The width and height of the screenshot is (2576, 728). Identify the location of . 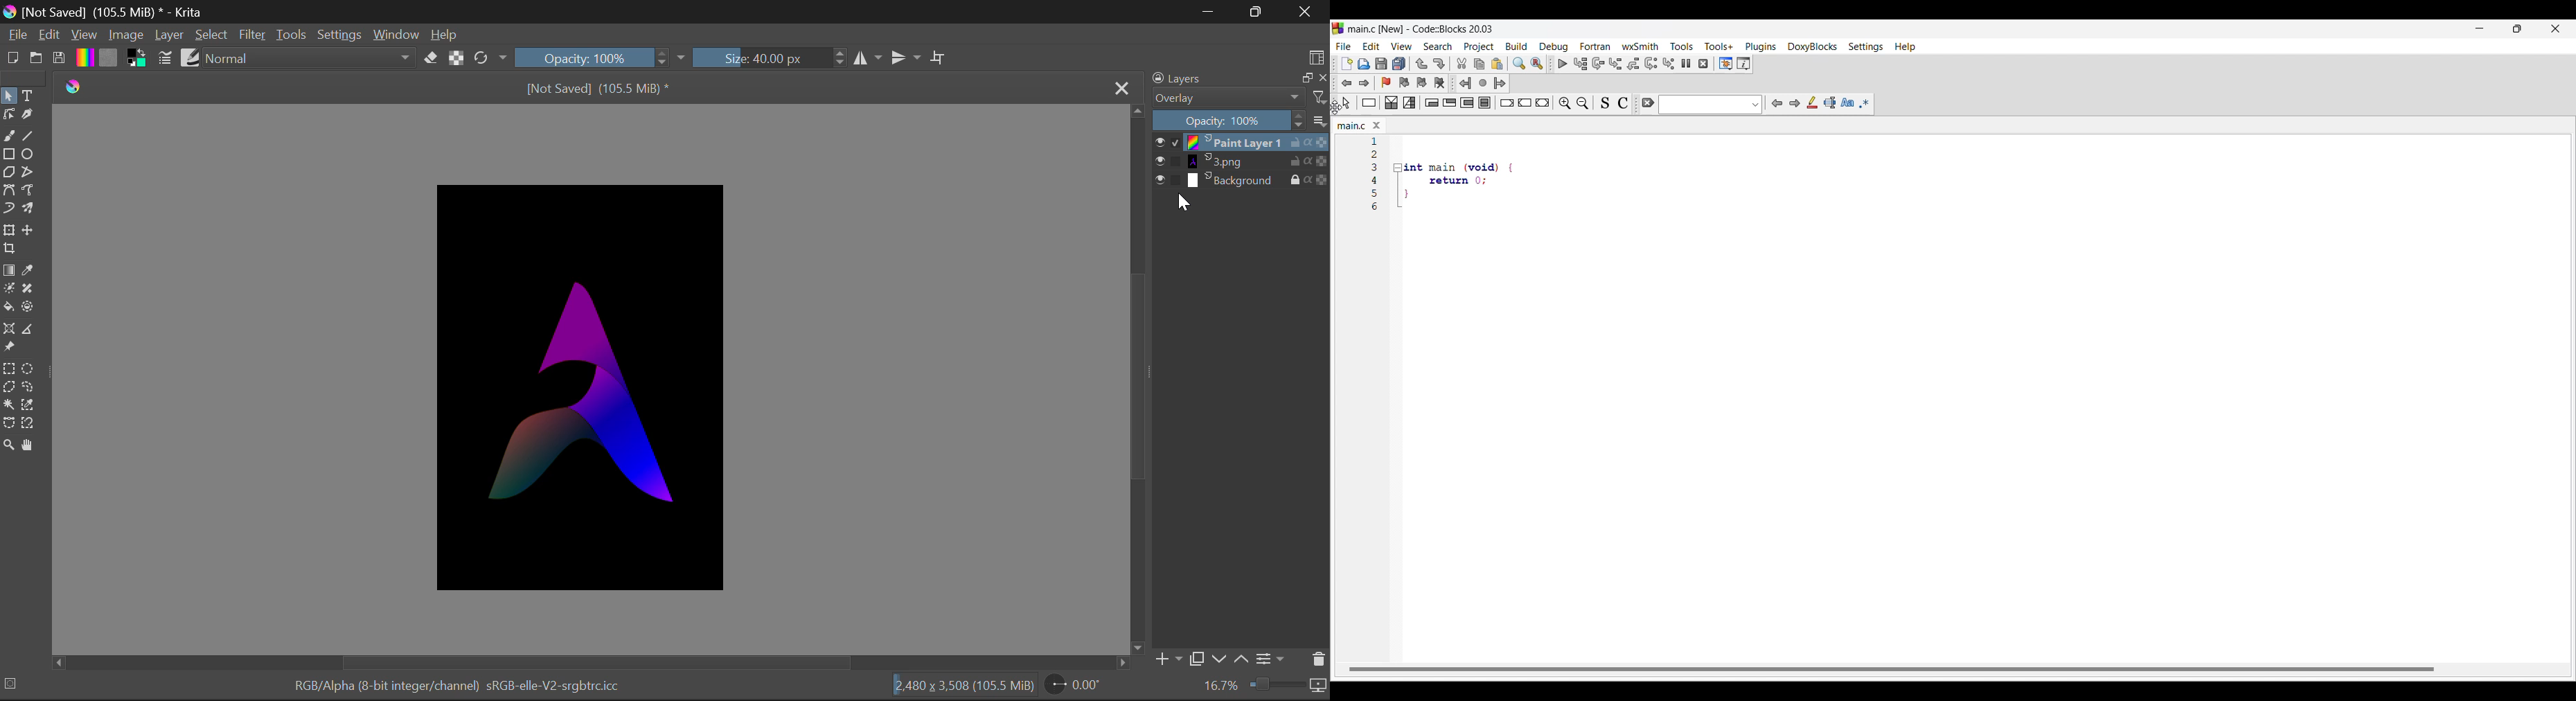
(1448, 180).